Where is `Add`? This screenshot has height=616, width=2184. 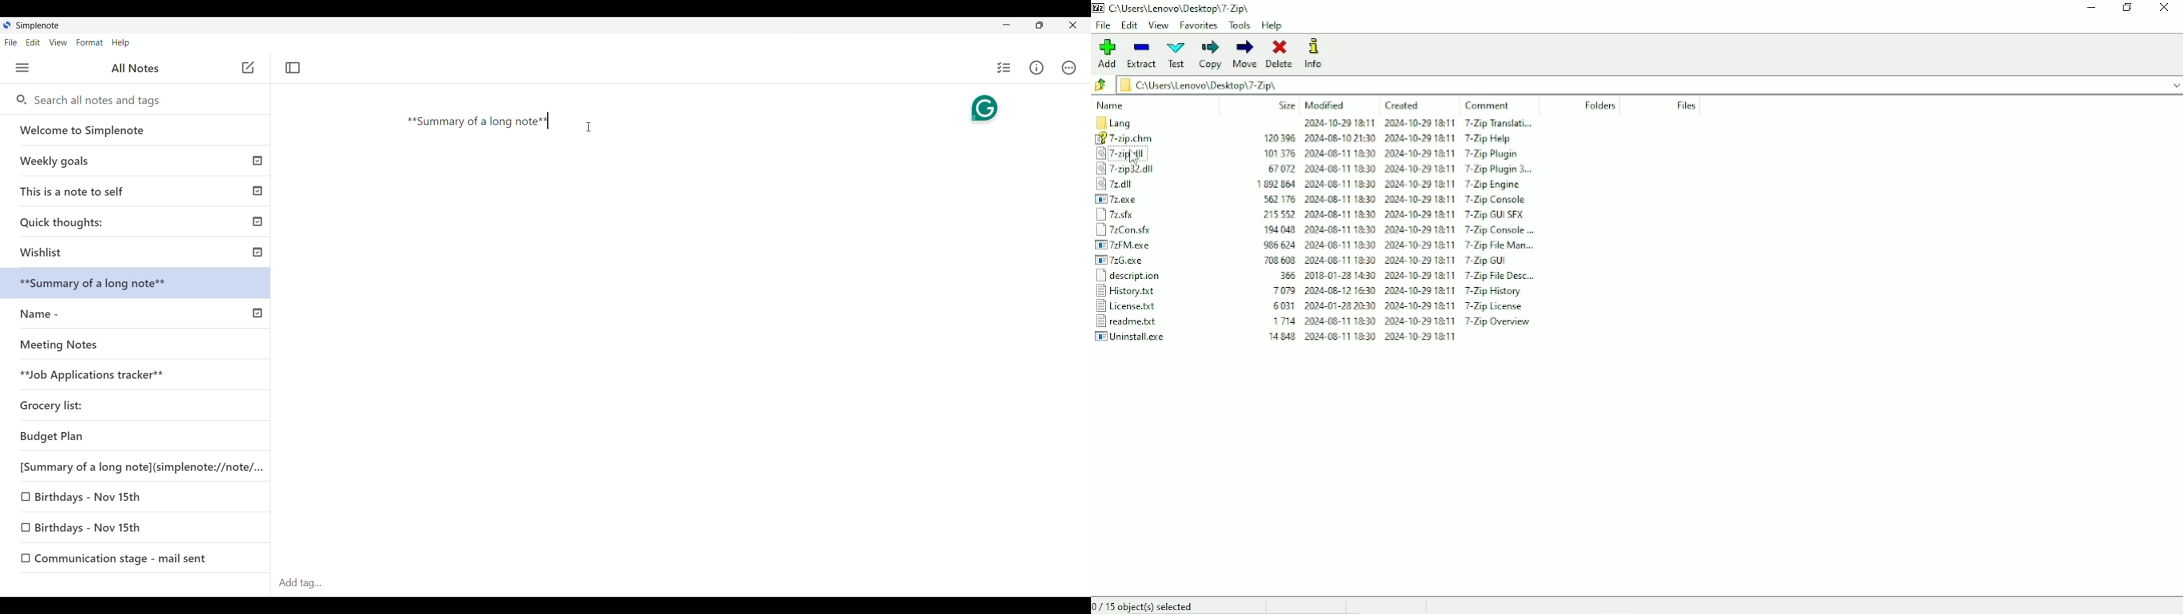
Add is located at coordinates (1106, 53).